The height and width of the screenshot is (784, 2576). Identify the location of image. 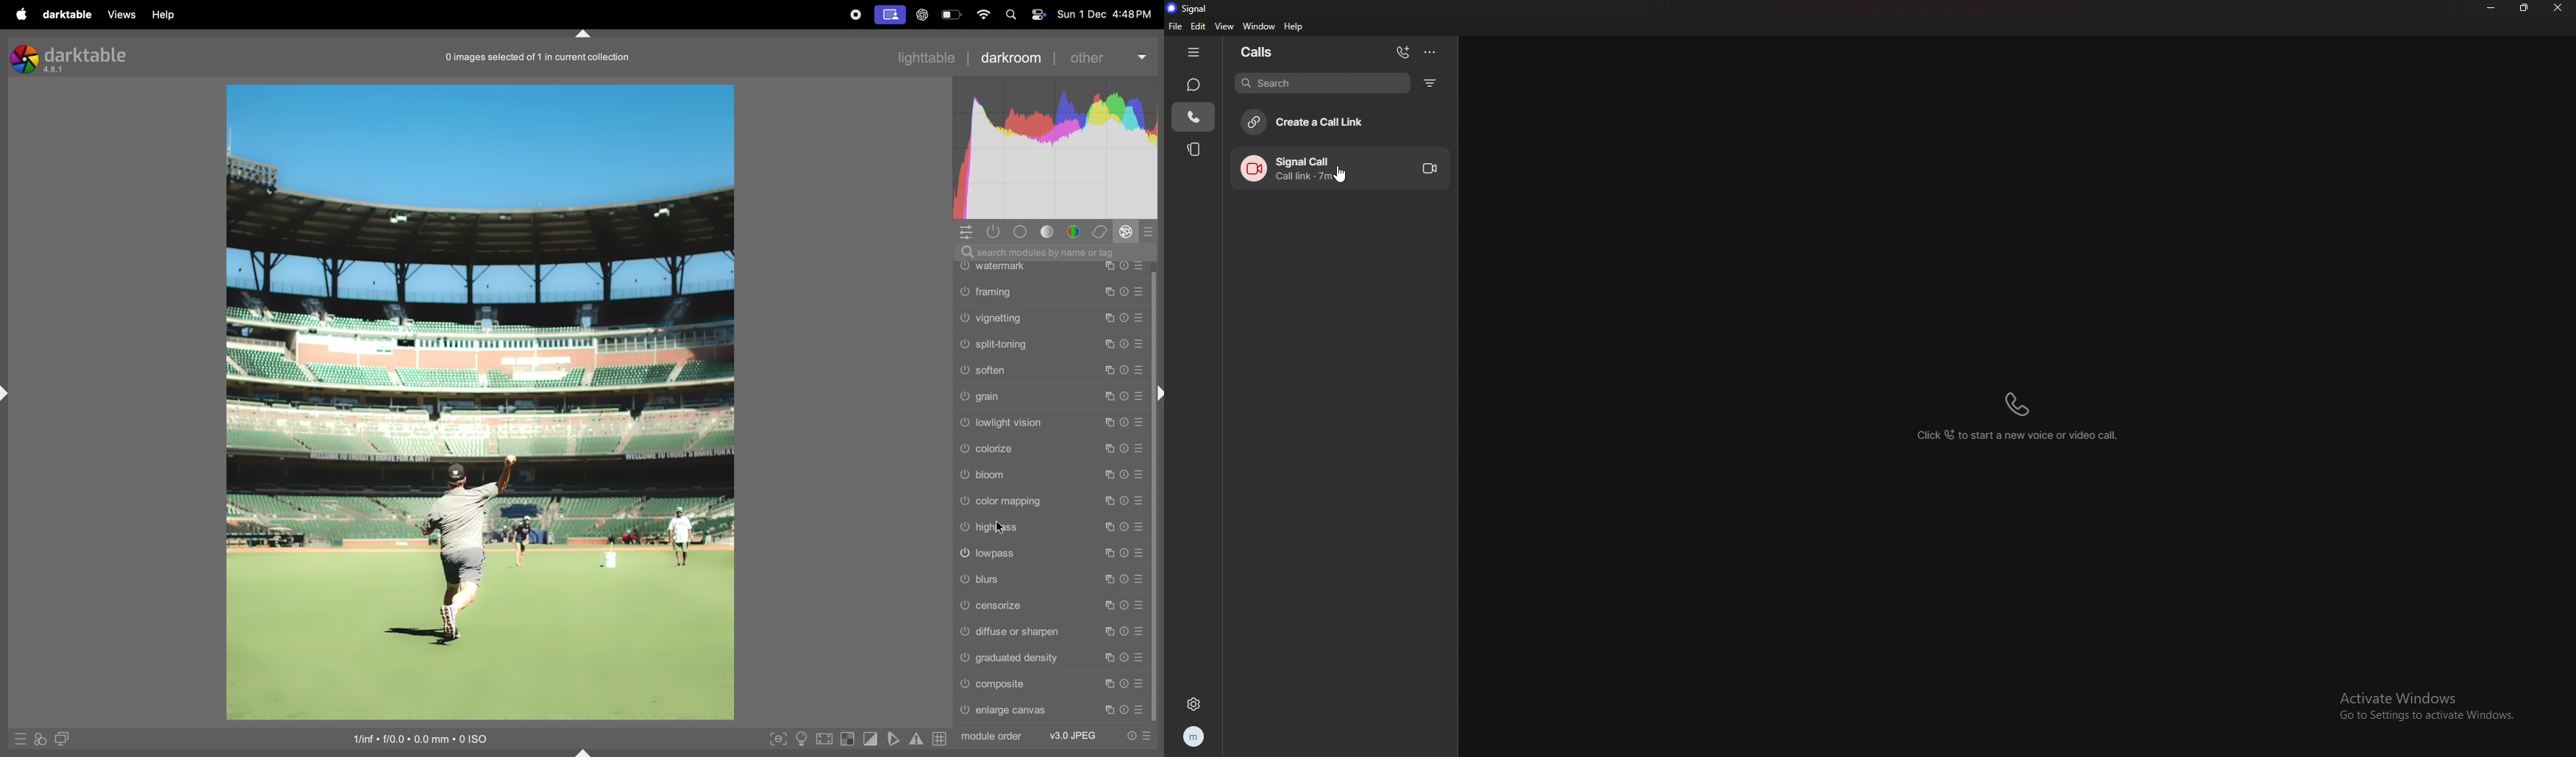
(480, 401).